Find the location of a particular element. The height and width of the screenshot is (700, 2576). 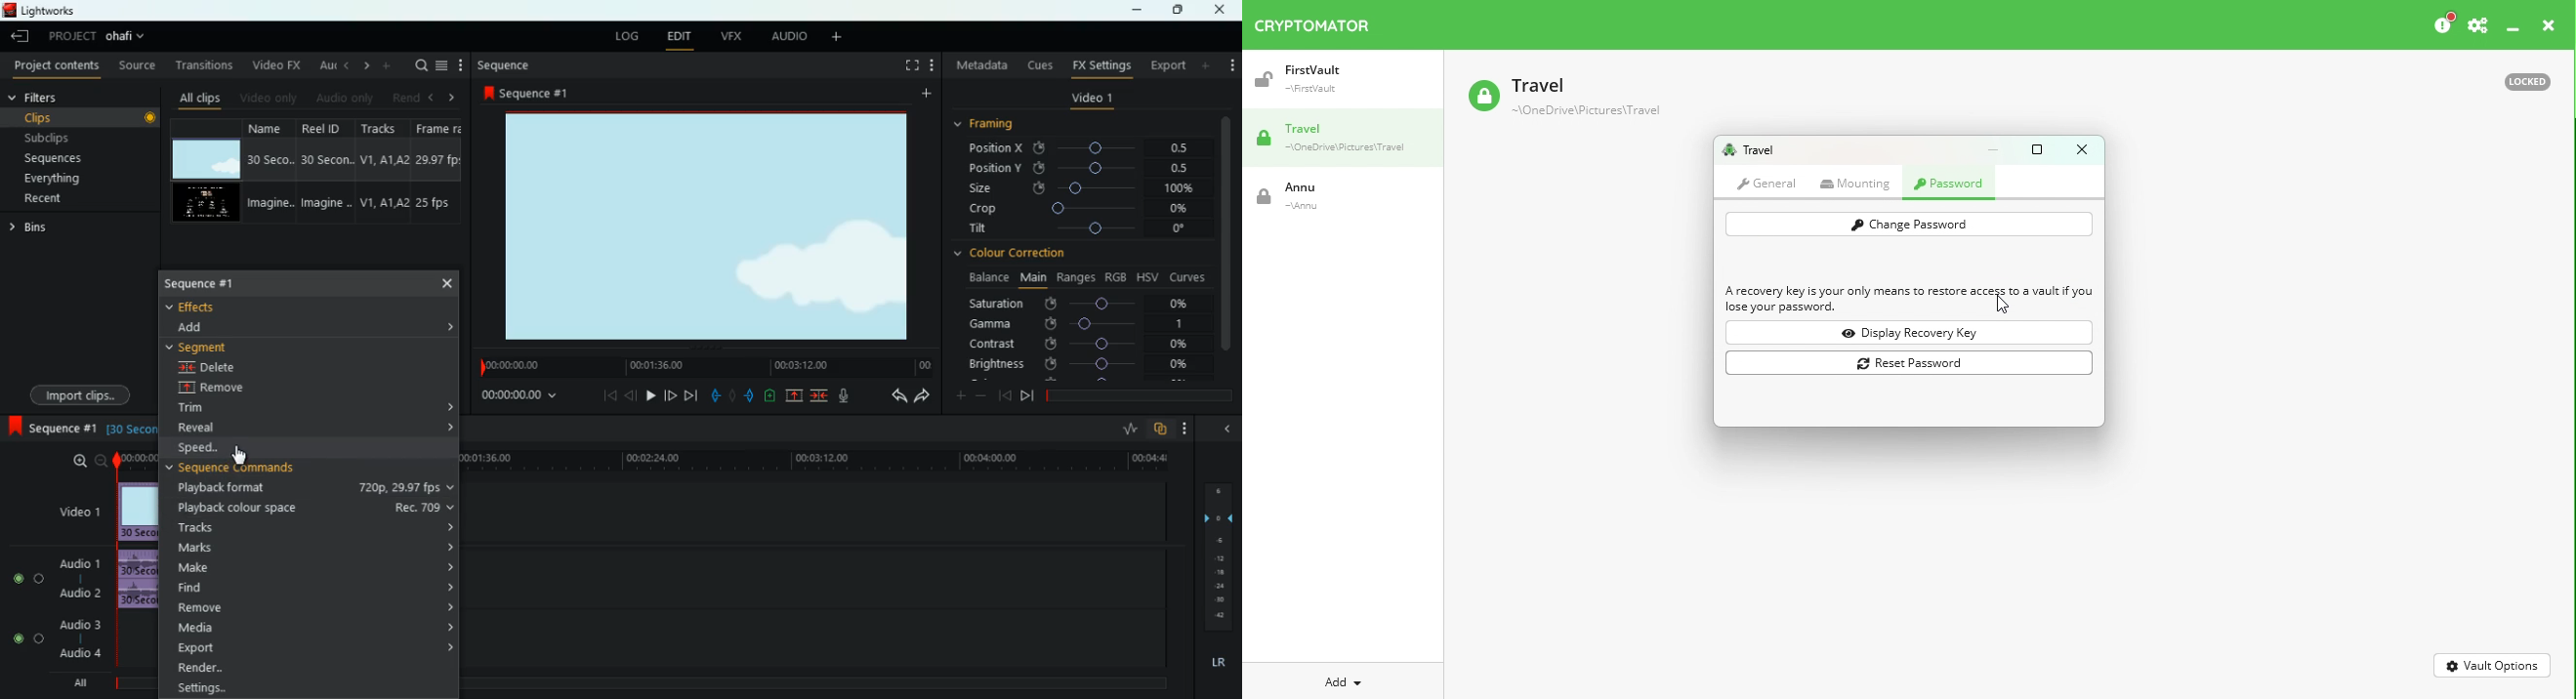

name is located at coordinates (268, 172).